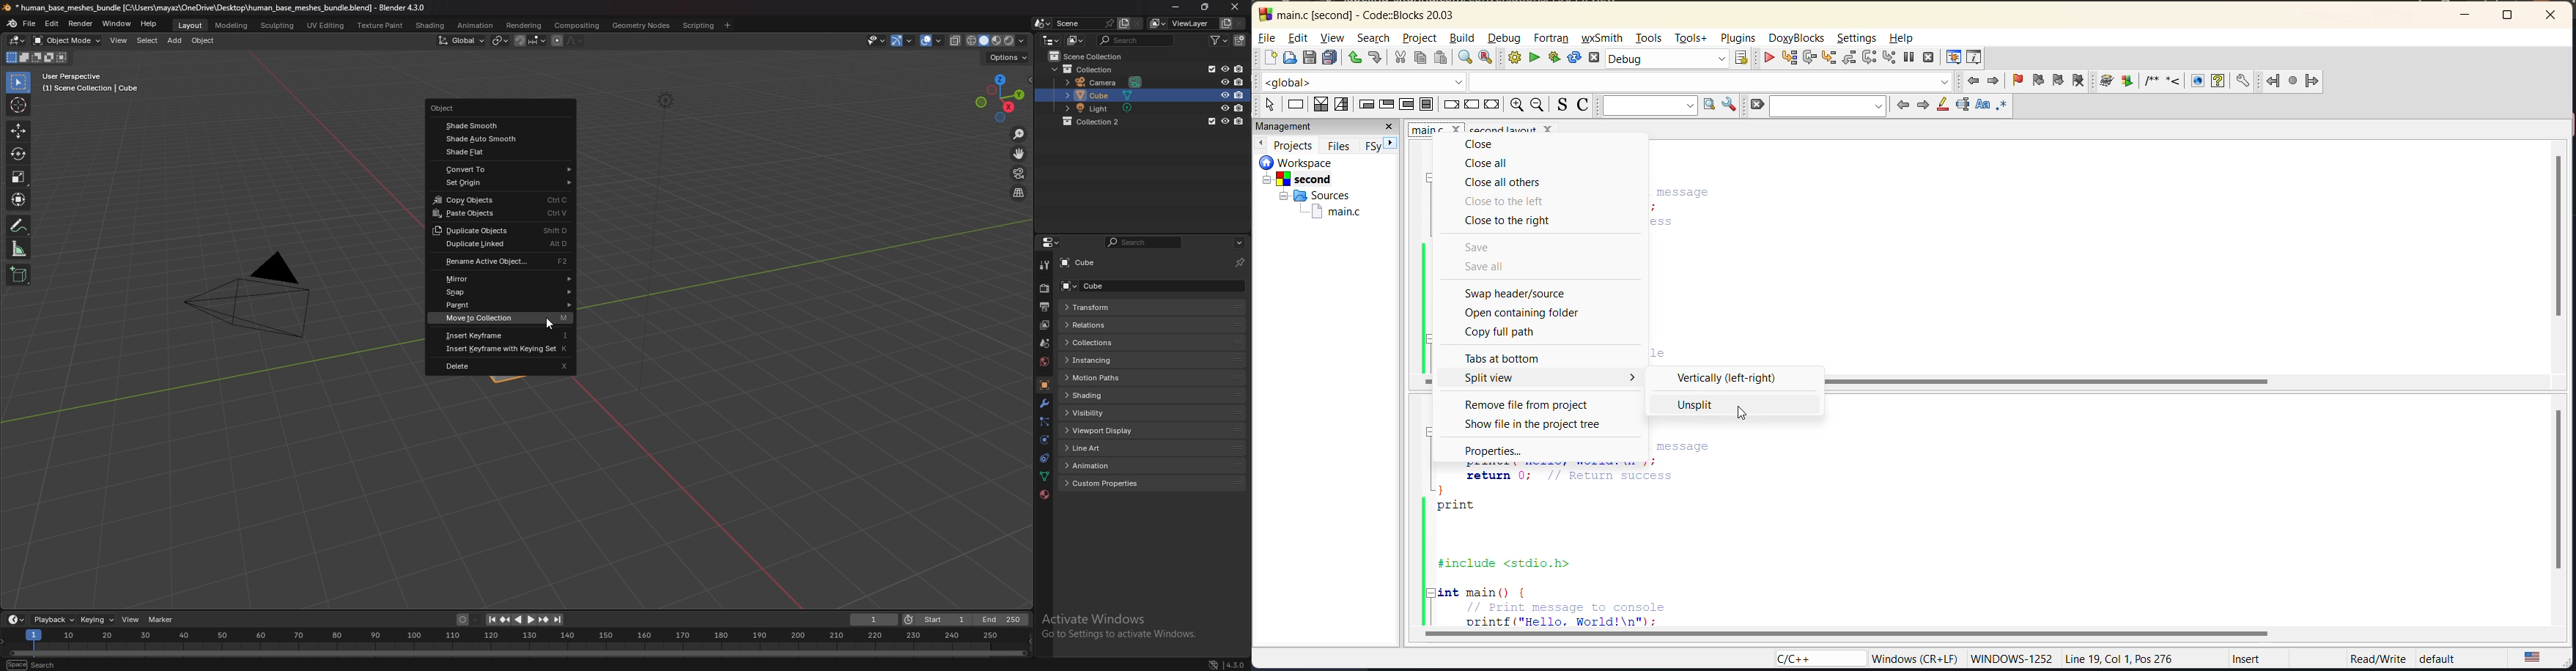  Describe the element at coordinates (1288, 125) in the screenshot. I see `management` at that location.